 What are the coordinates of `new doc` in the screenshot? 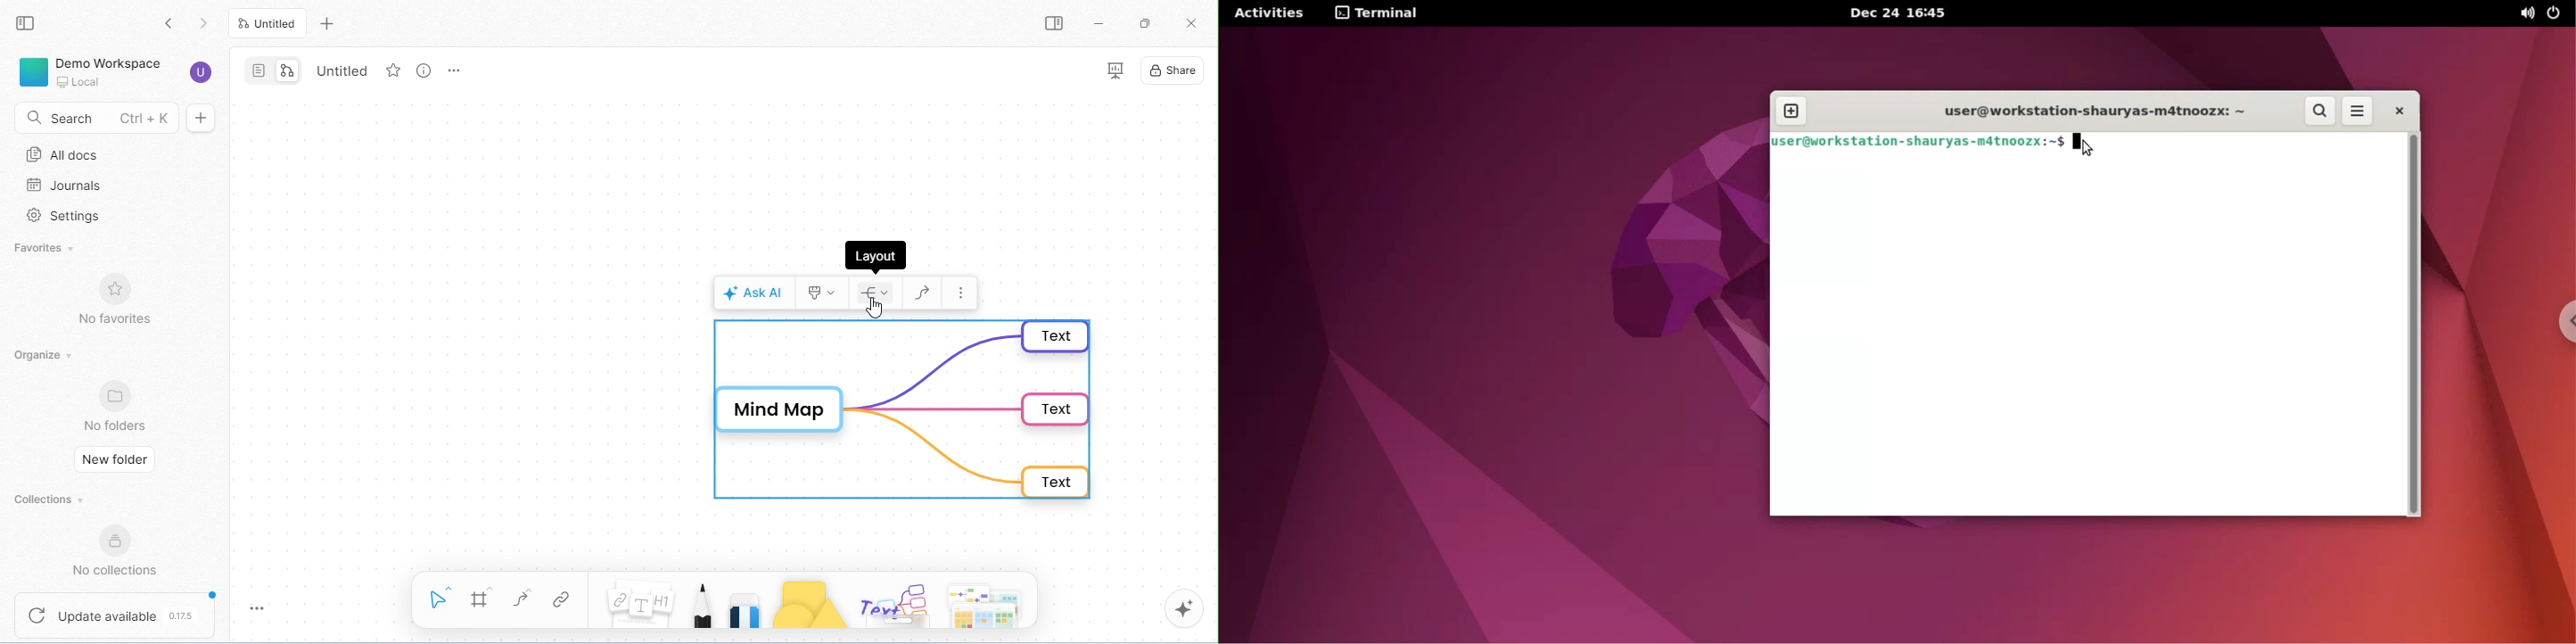 It's located at (209, 118).